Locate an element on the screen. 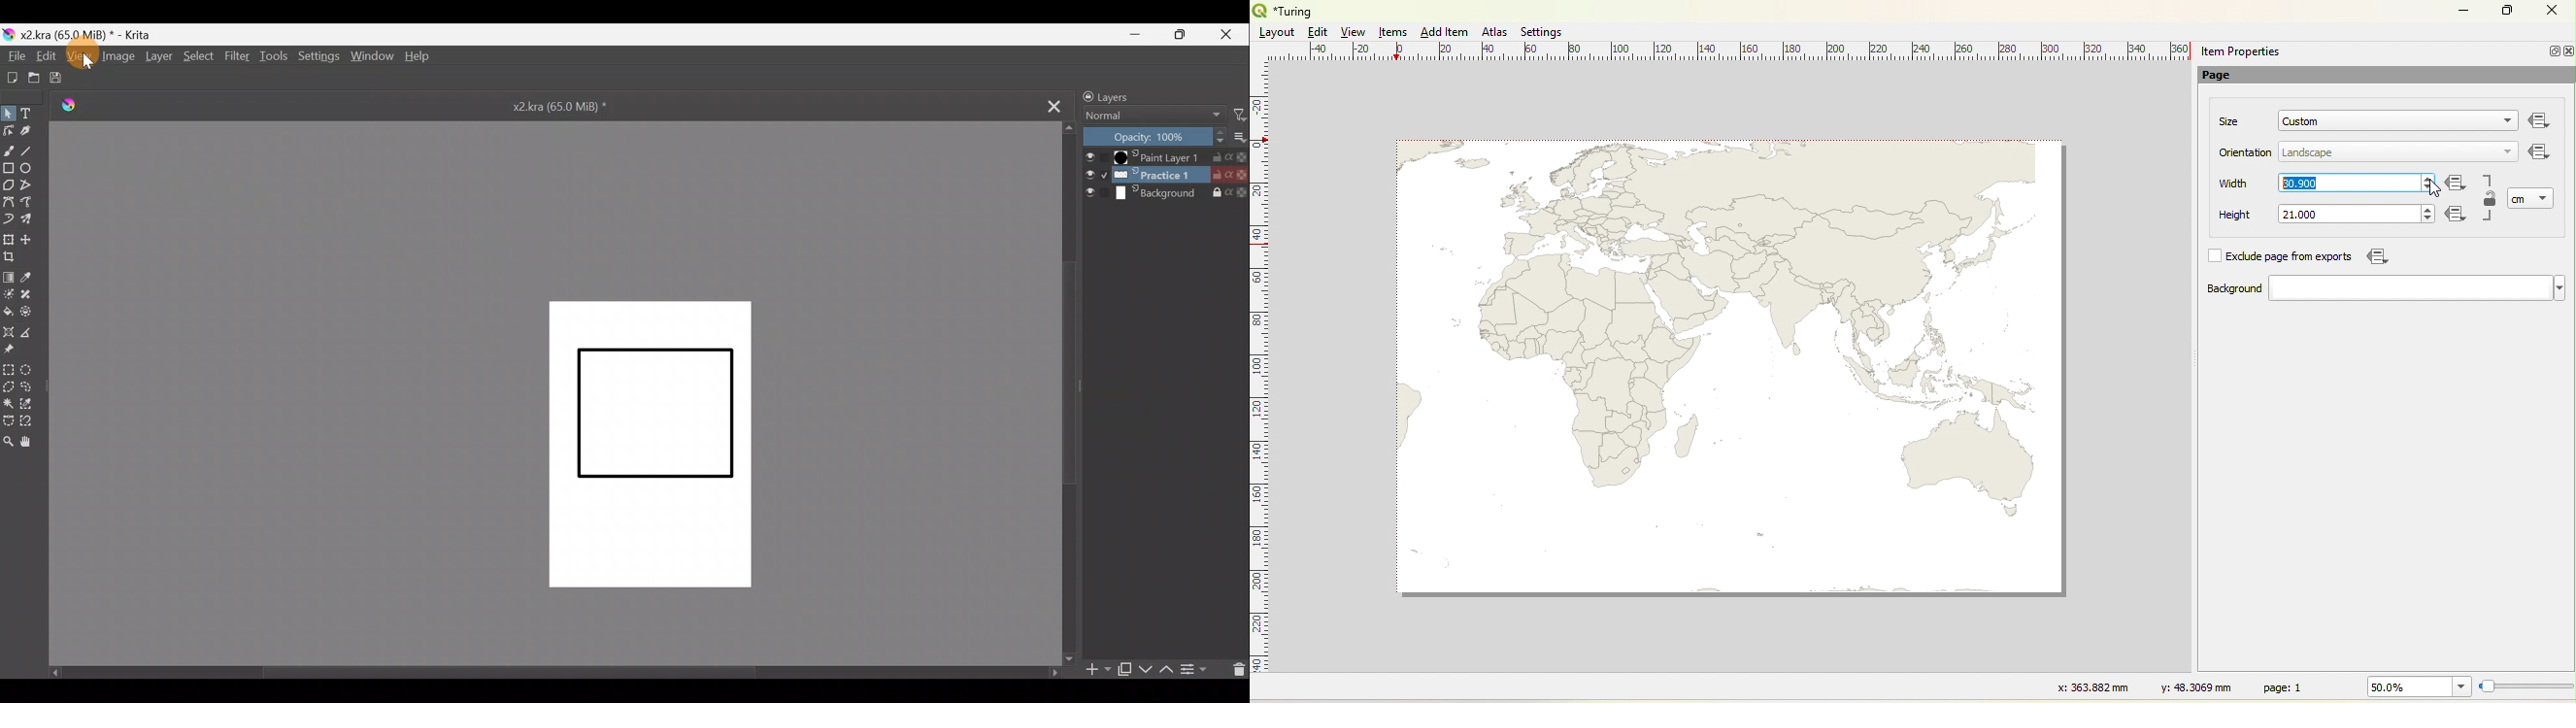  Freehand selection tool is located at coordinates (34, 389).